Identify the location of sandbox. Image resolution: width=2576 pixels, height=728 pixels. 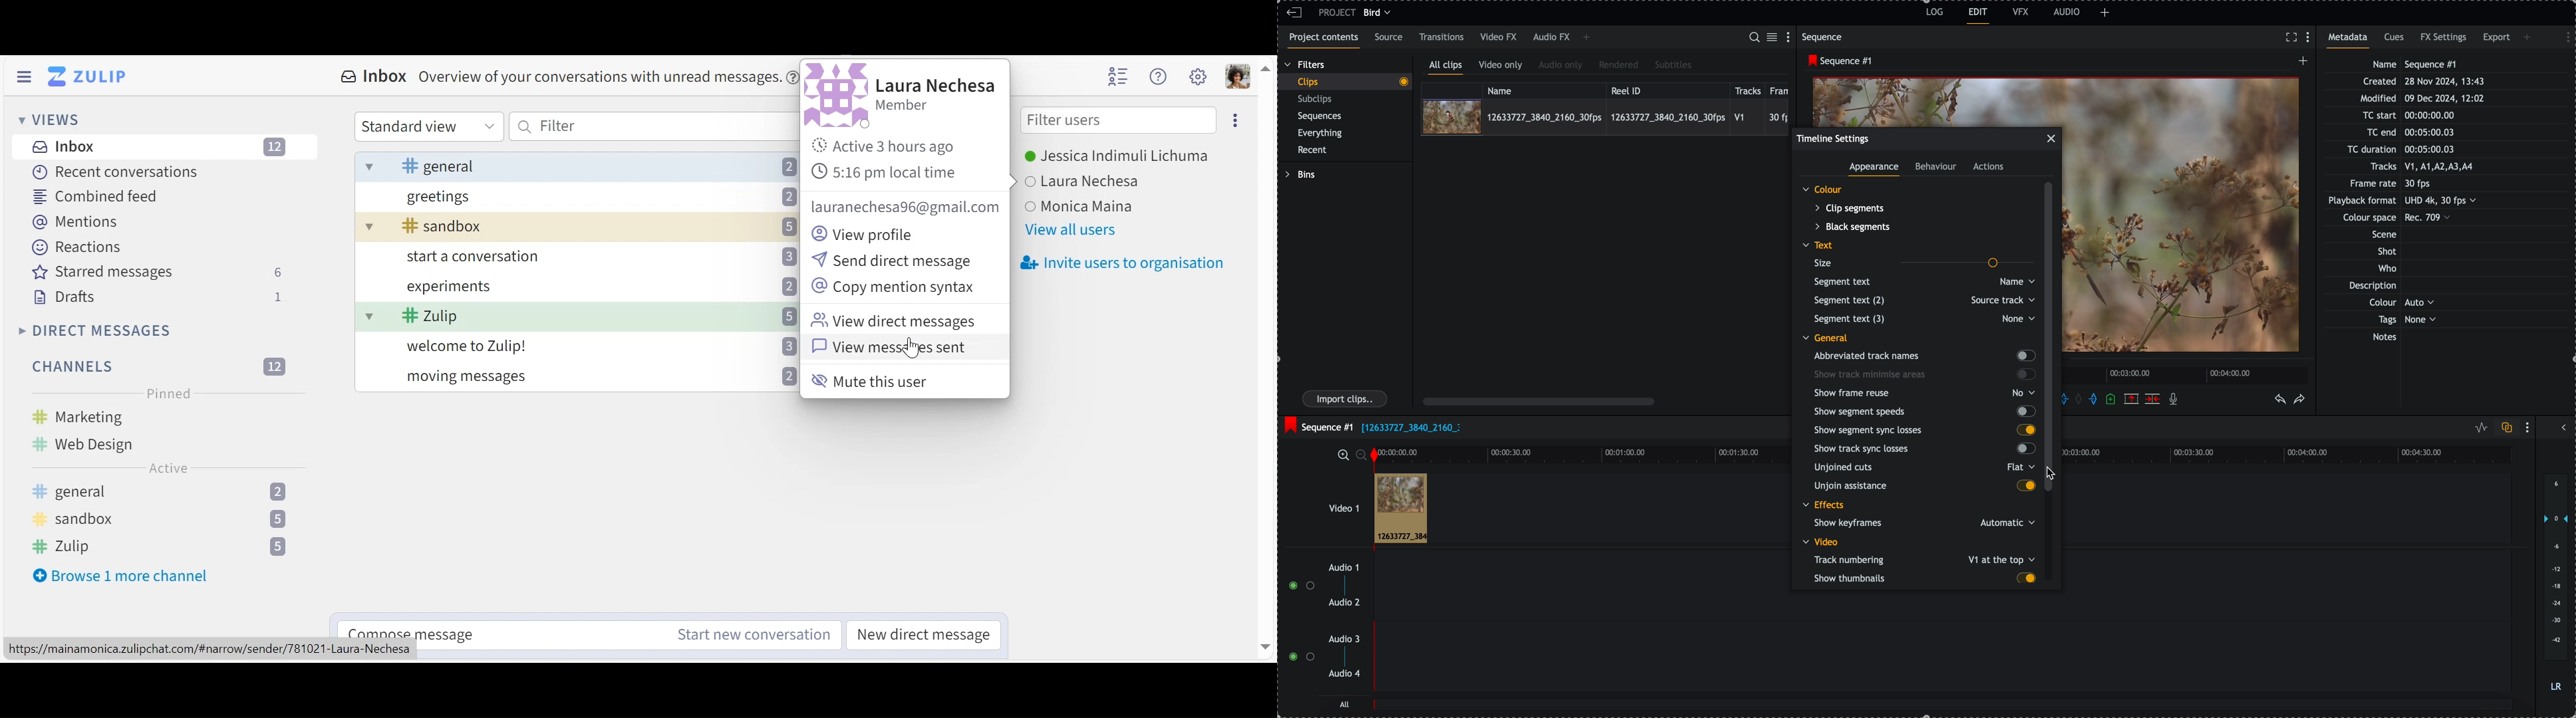
(599, 226).